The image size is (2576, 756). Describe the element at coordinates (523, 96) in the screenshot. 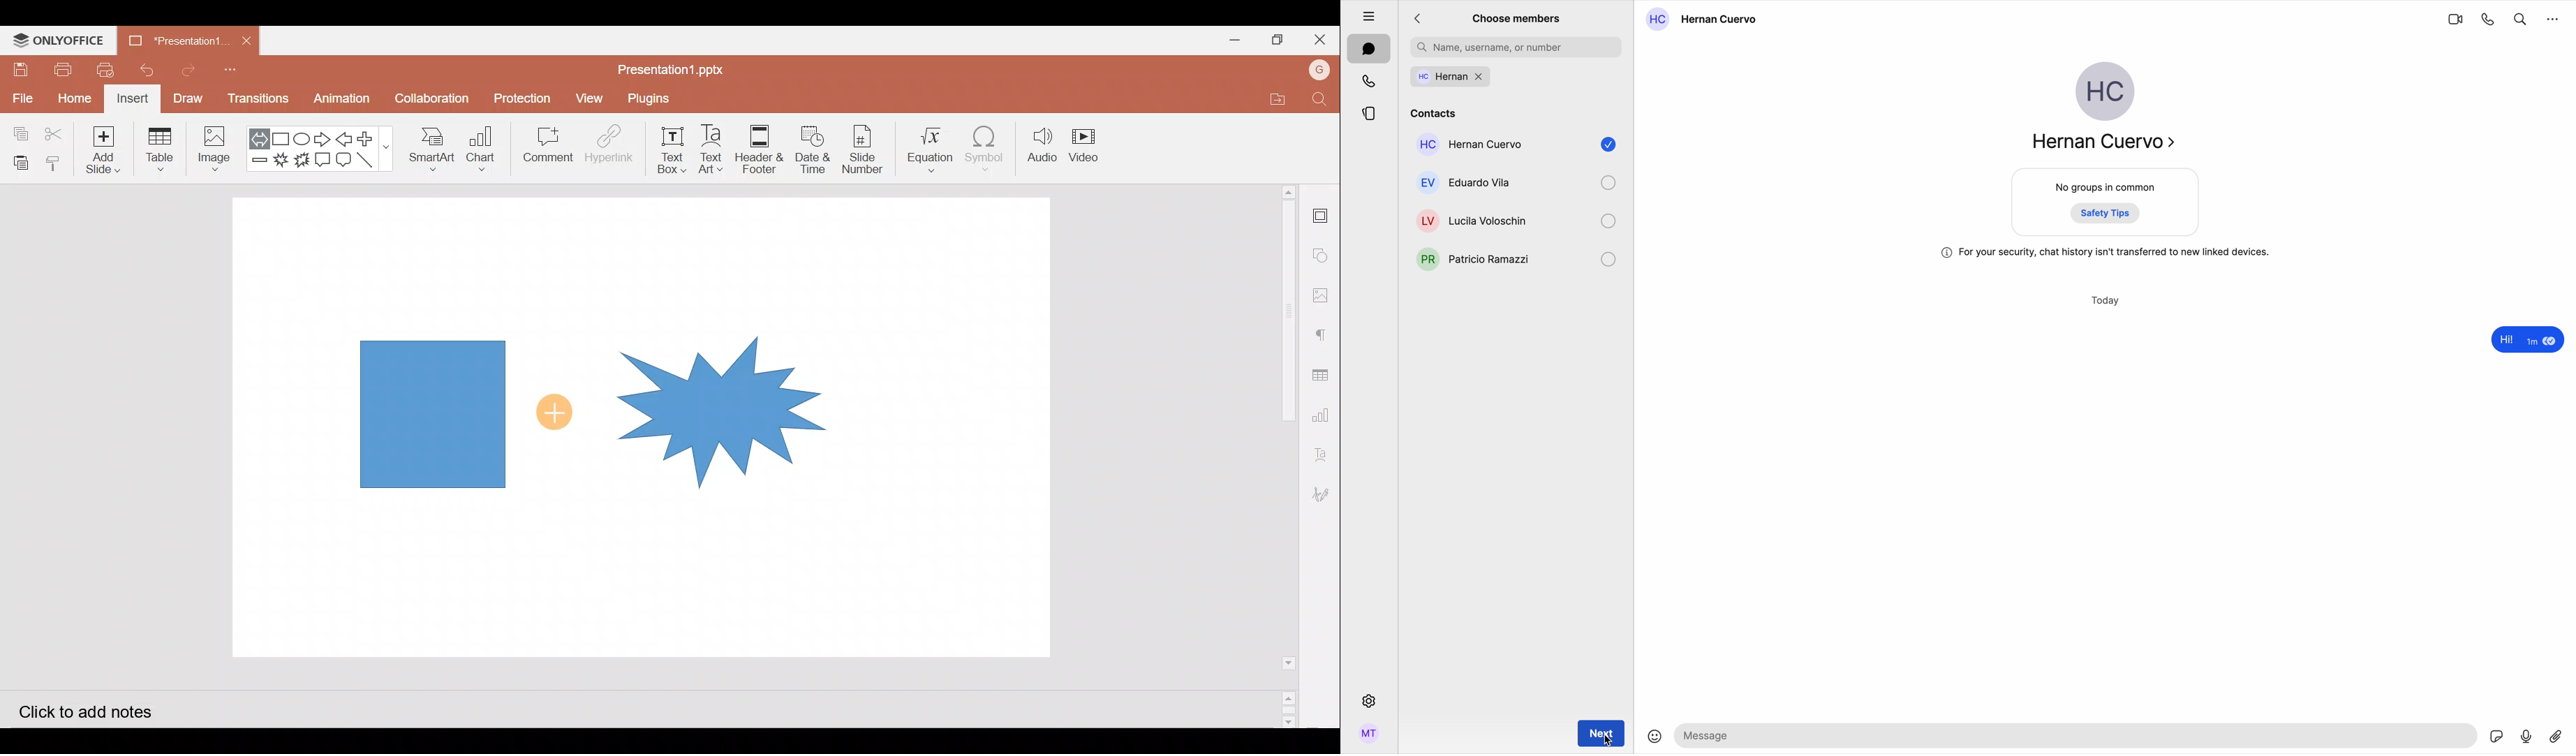

I see `Protection` at that location.